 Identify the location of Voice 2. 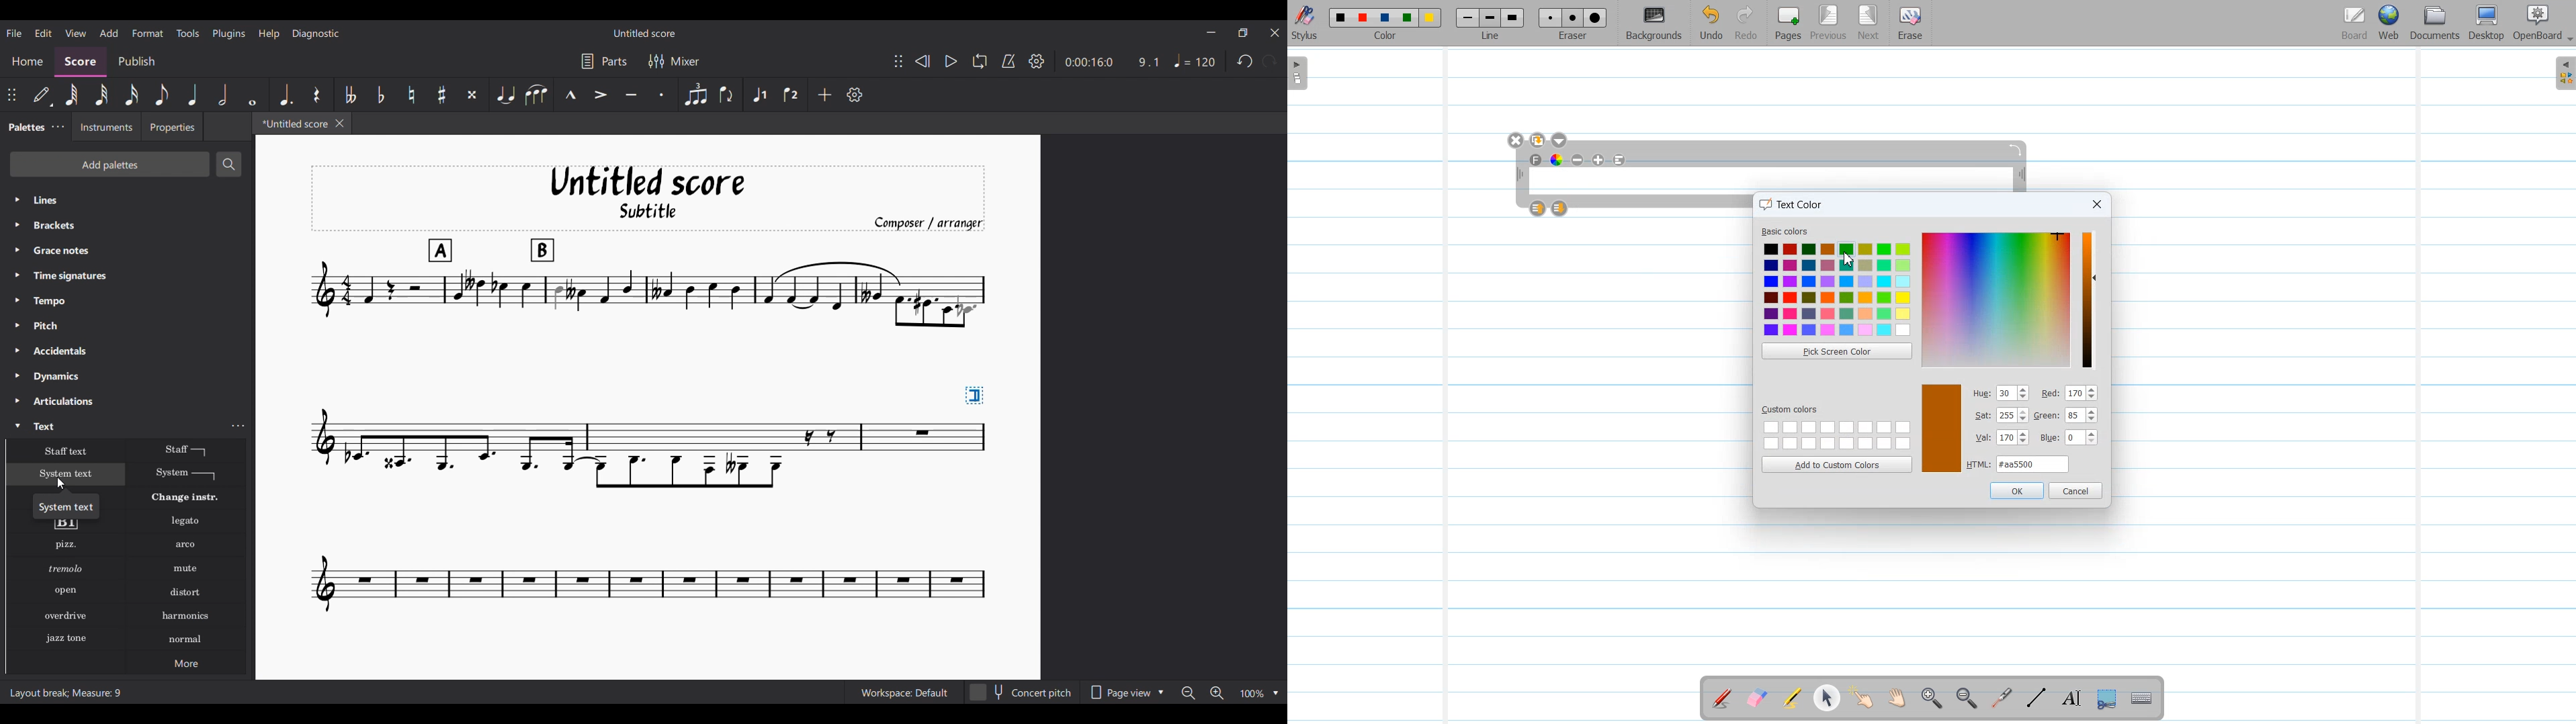
(791, 95).